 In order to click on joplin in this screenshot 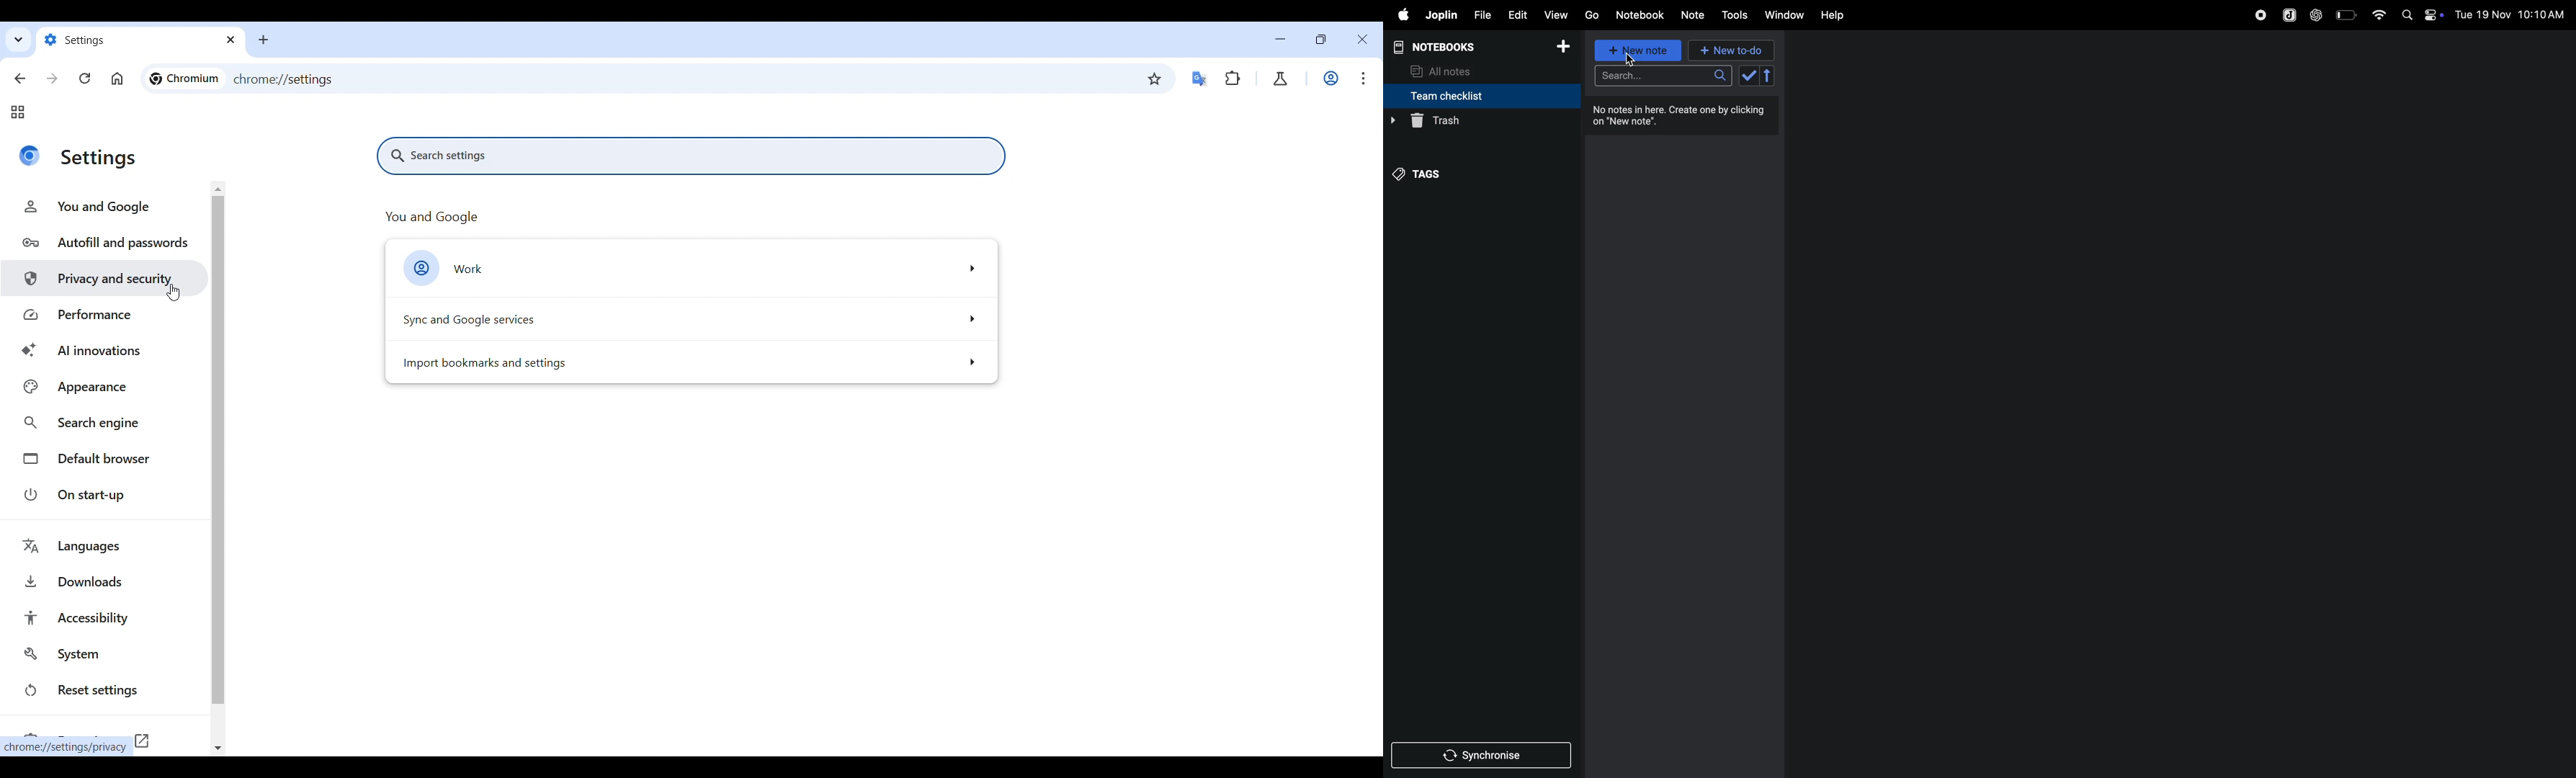, I will do `click(2286, 13)`.